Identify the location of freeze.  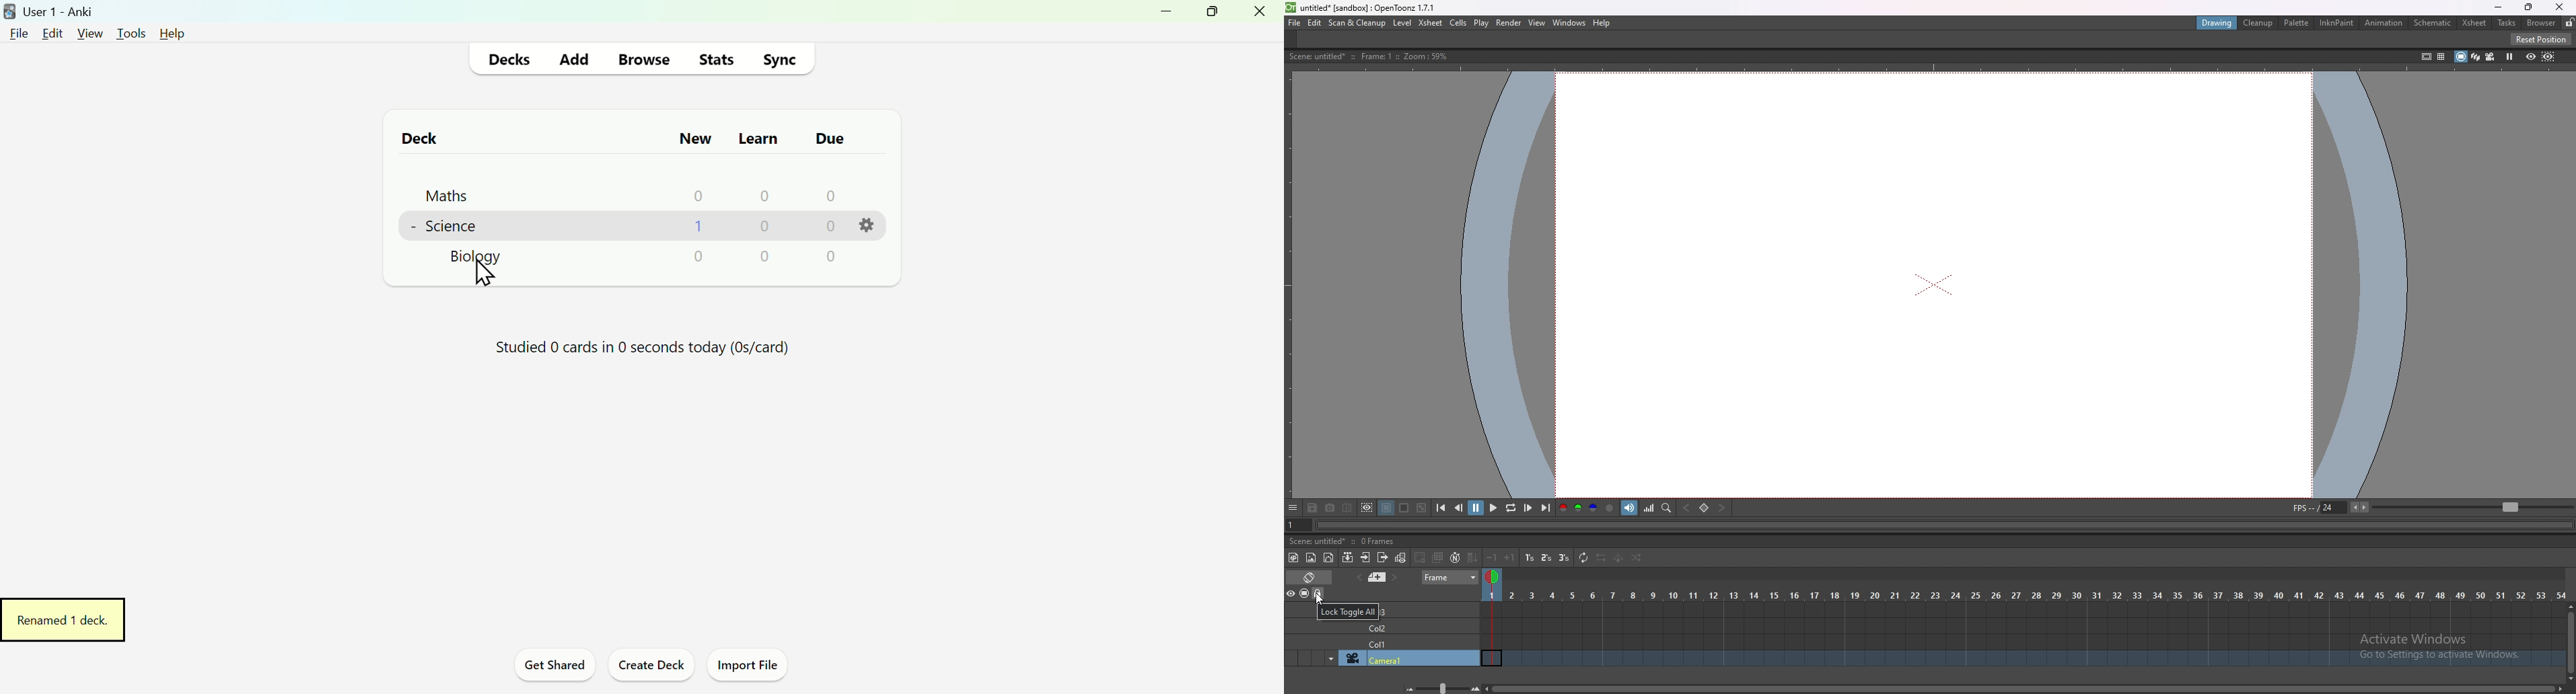
(2511, 56).